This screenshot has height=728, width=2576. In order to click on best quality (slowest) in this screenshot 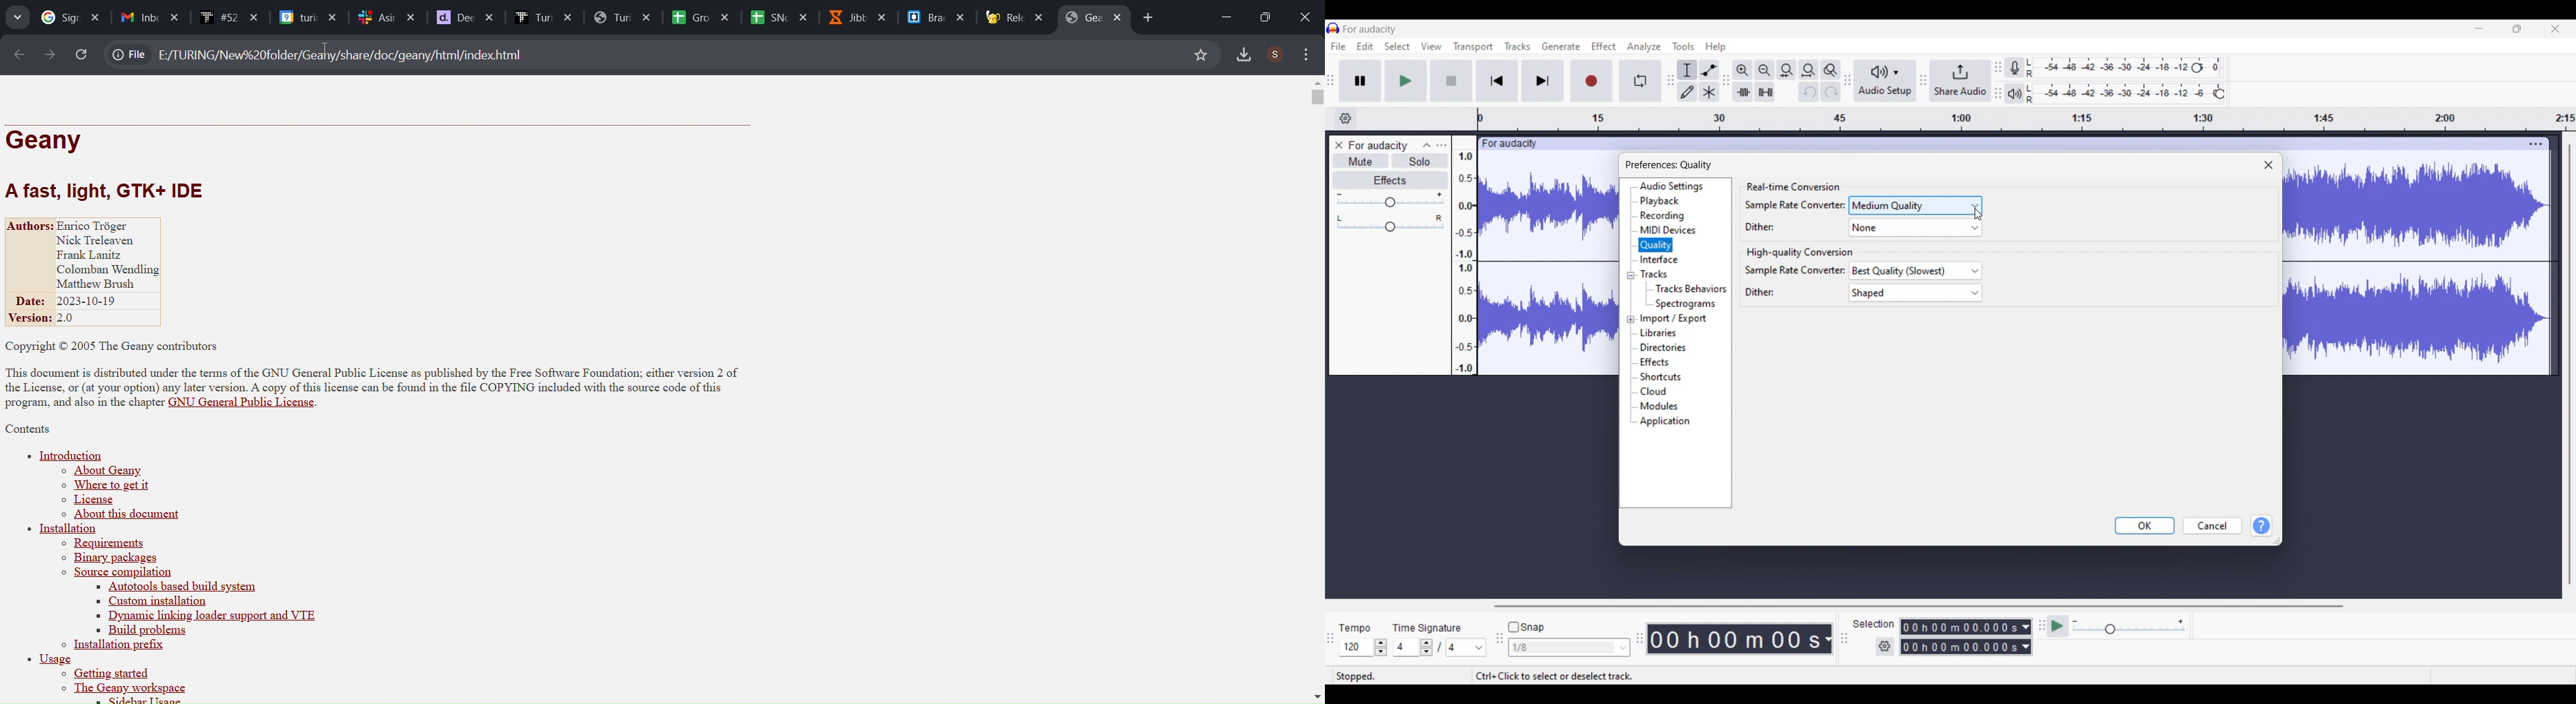, I will do `click(1918, 271)`.